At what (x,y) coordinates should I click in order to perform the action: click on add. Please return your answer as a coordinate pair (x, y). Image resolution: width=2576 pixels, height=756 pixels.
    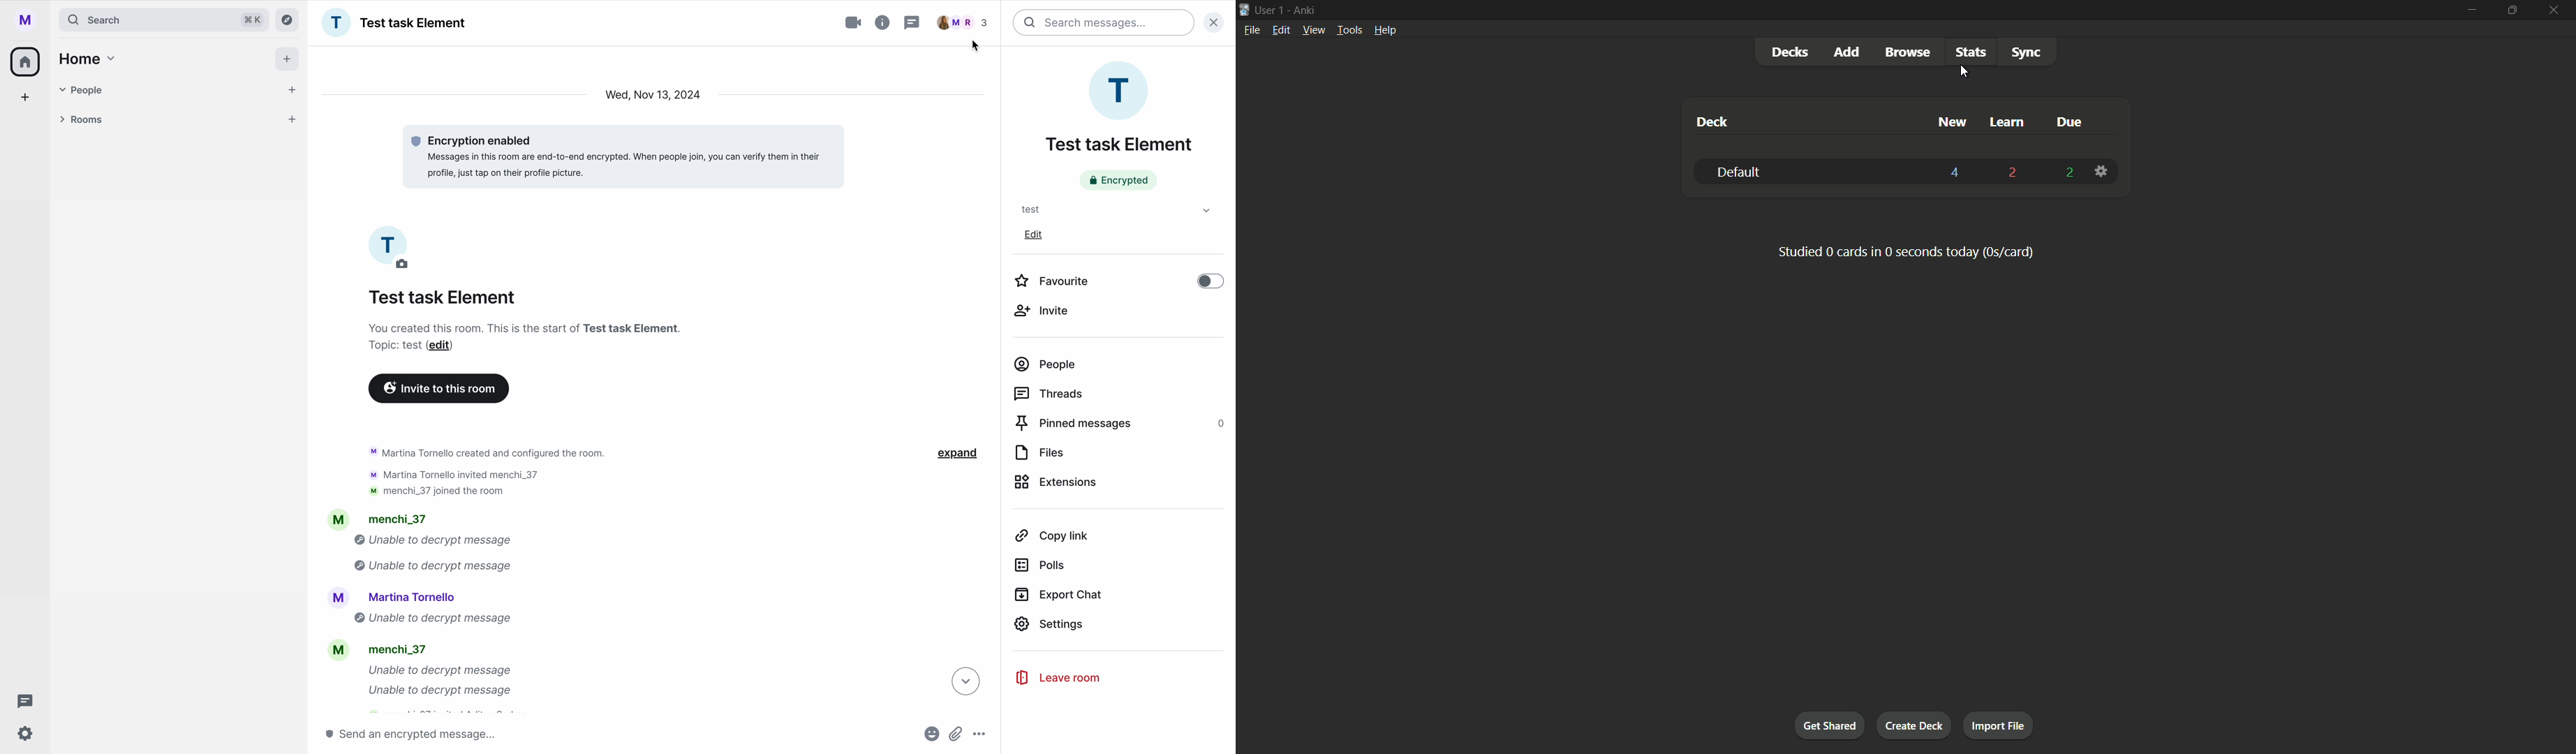
    Looking at the image, I should click on (25, 97).